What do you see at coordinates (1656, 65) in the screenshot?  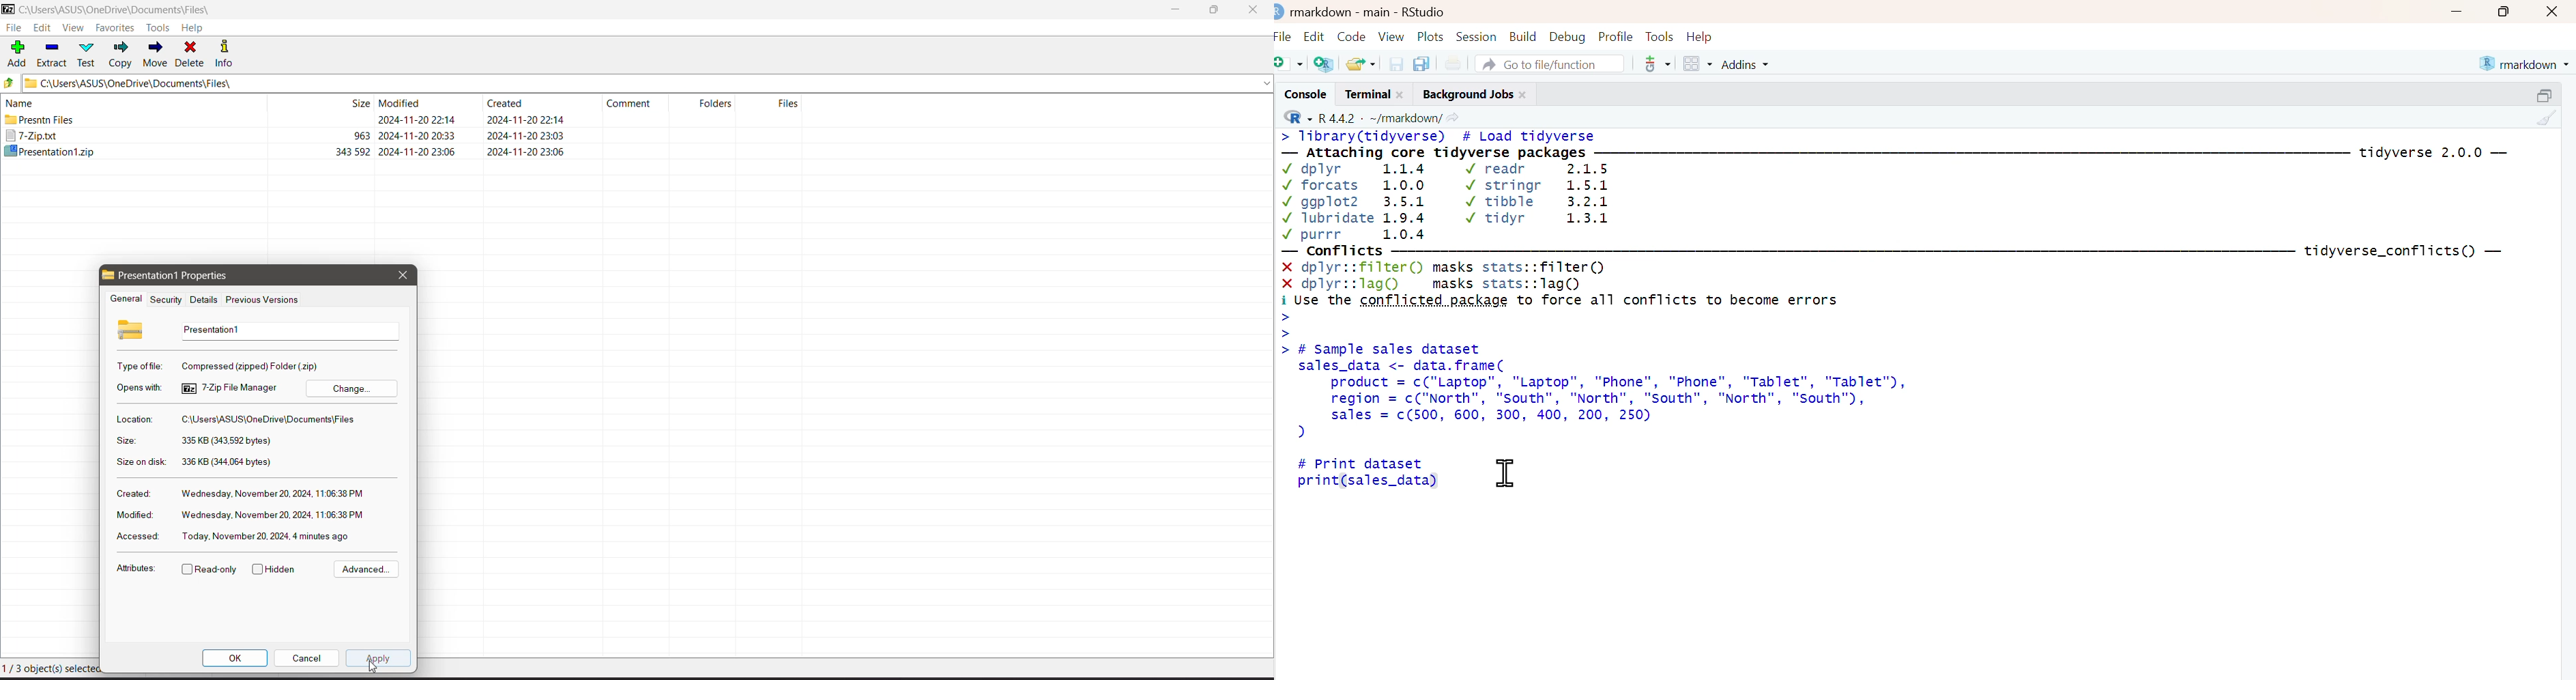 I see `Git` at bounding box center [1656, 65].